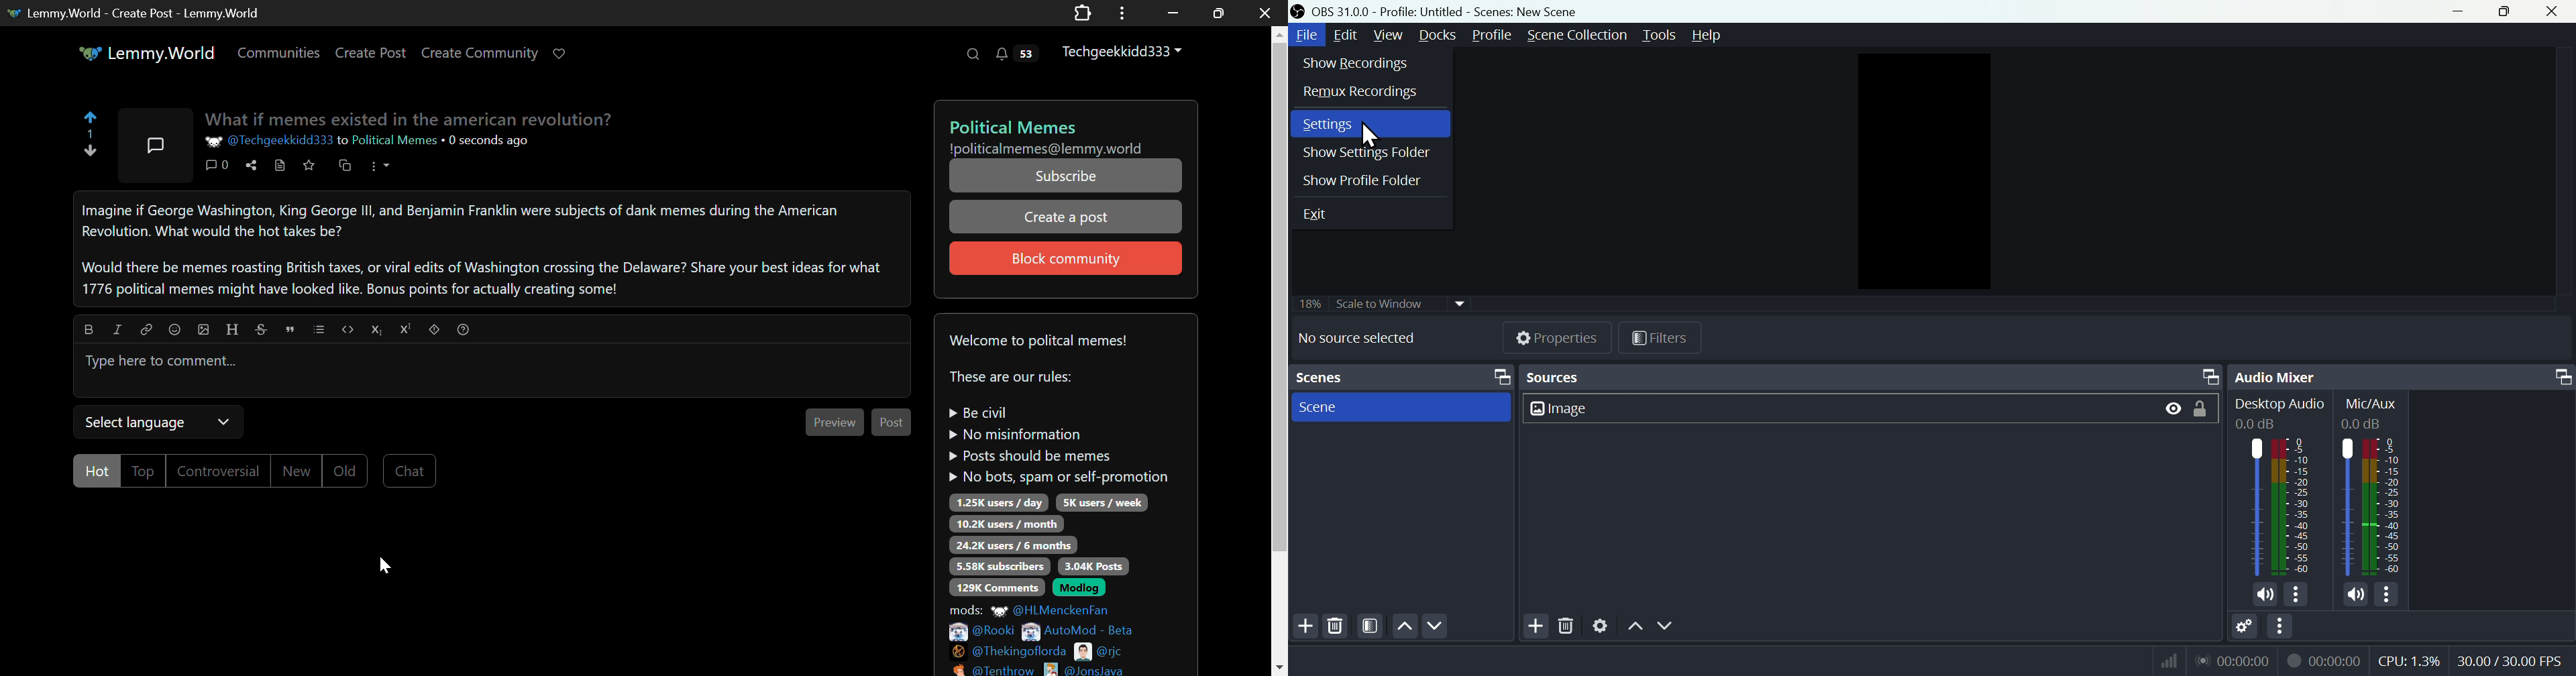 The image size is (2576, 700). Describe the element at coordinates (1870, 377) in the screenshot. I see `Sources` at that location.